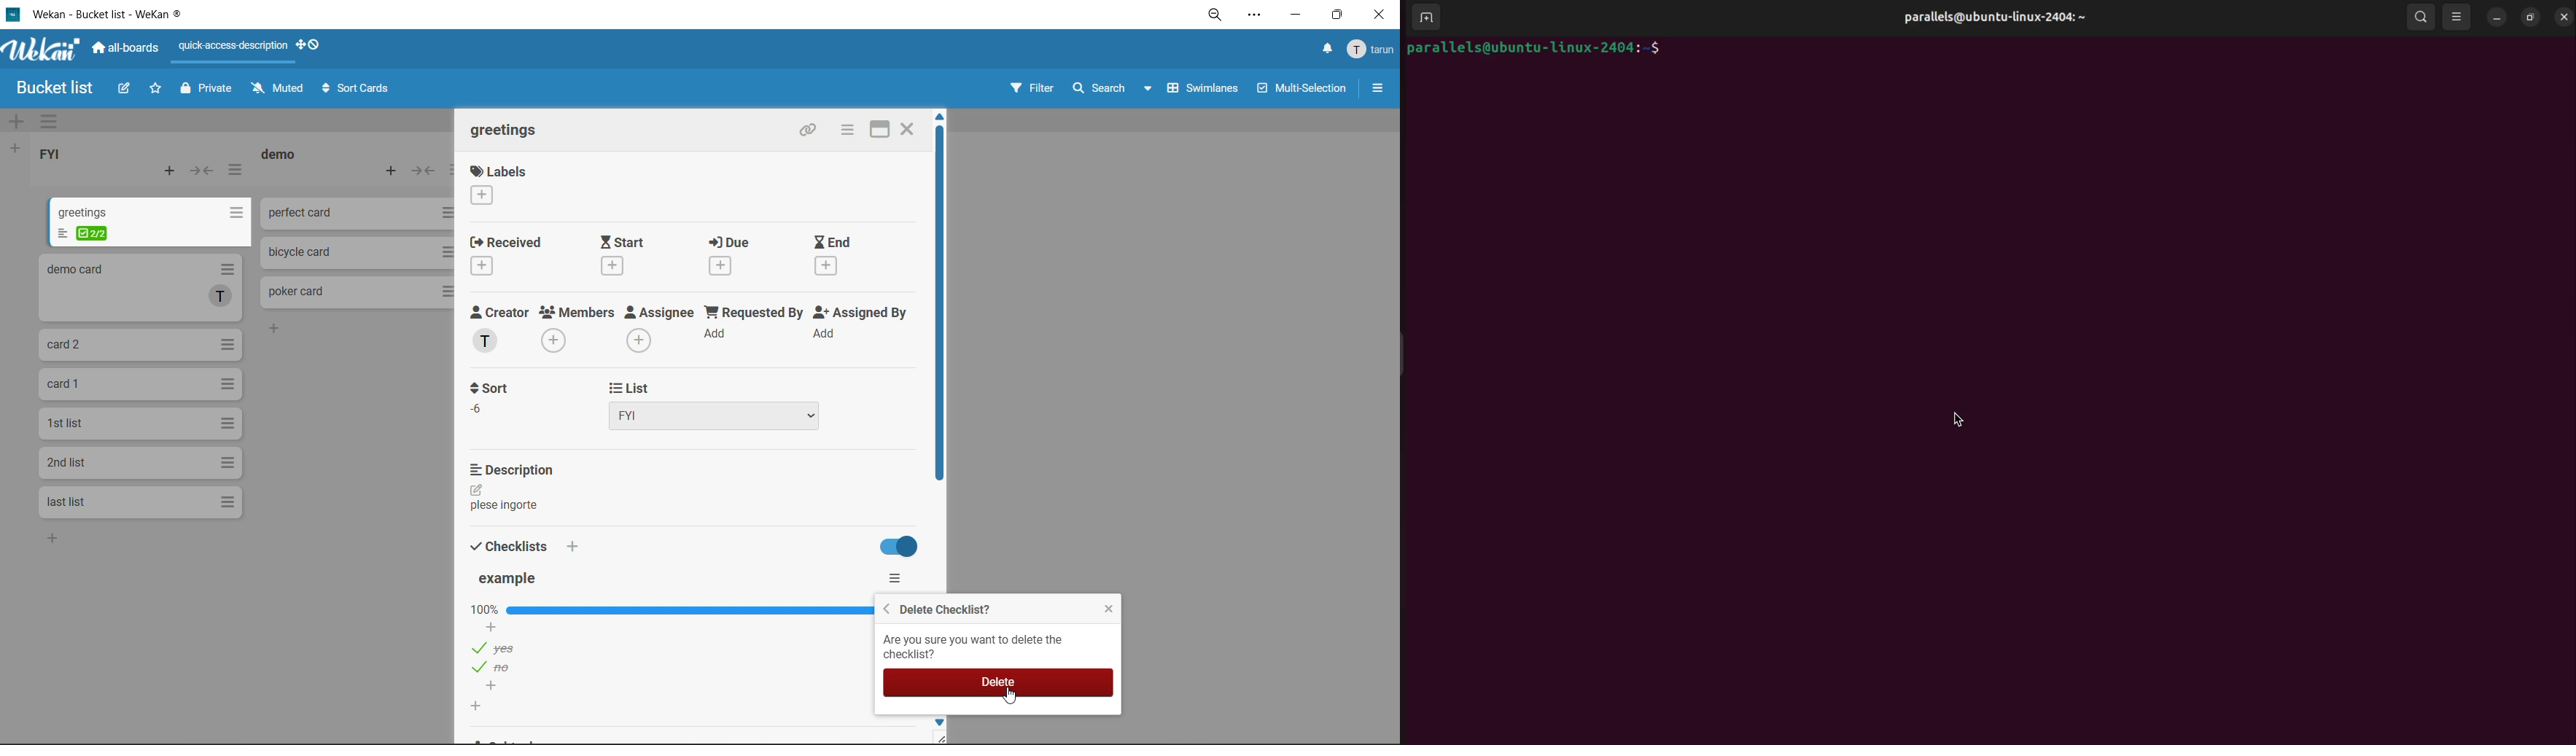 This screenshot has height=756, width=2576. I want to click on list actions, so click(237, 173).